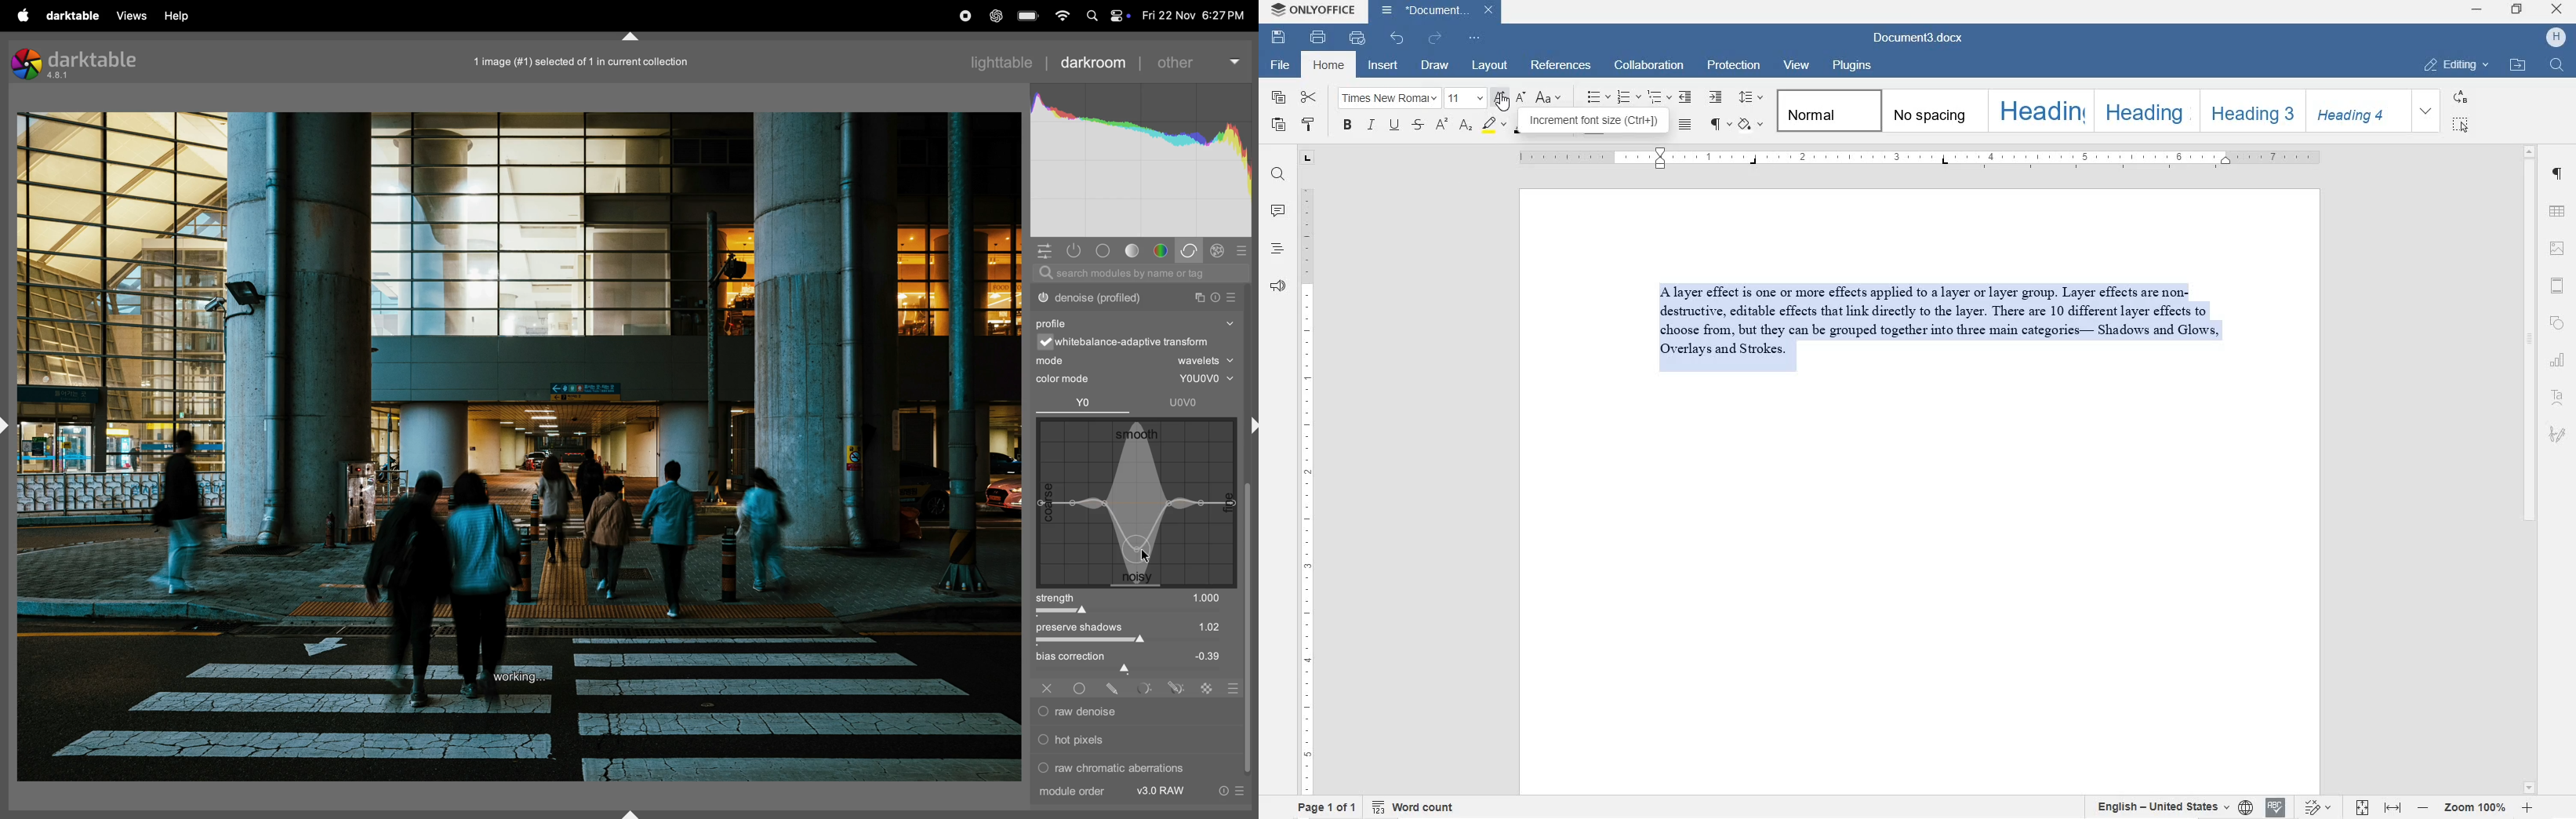  What do you see at coordinates (2168, 806) in the screenshot?
I see `set text or document language` at bounding box center [2168, 806].